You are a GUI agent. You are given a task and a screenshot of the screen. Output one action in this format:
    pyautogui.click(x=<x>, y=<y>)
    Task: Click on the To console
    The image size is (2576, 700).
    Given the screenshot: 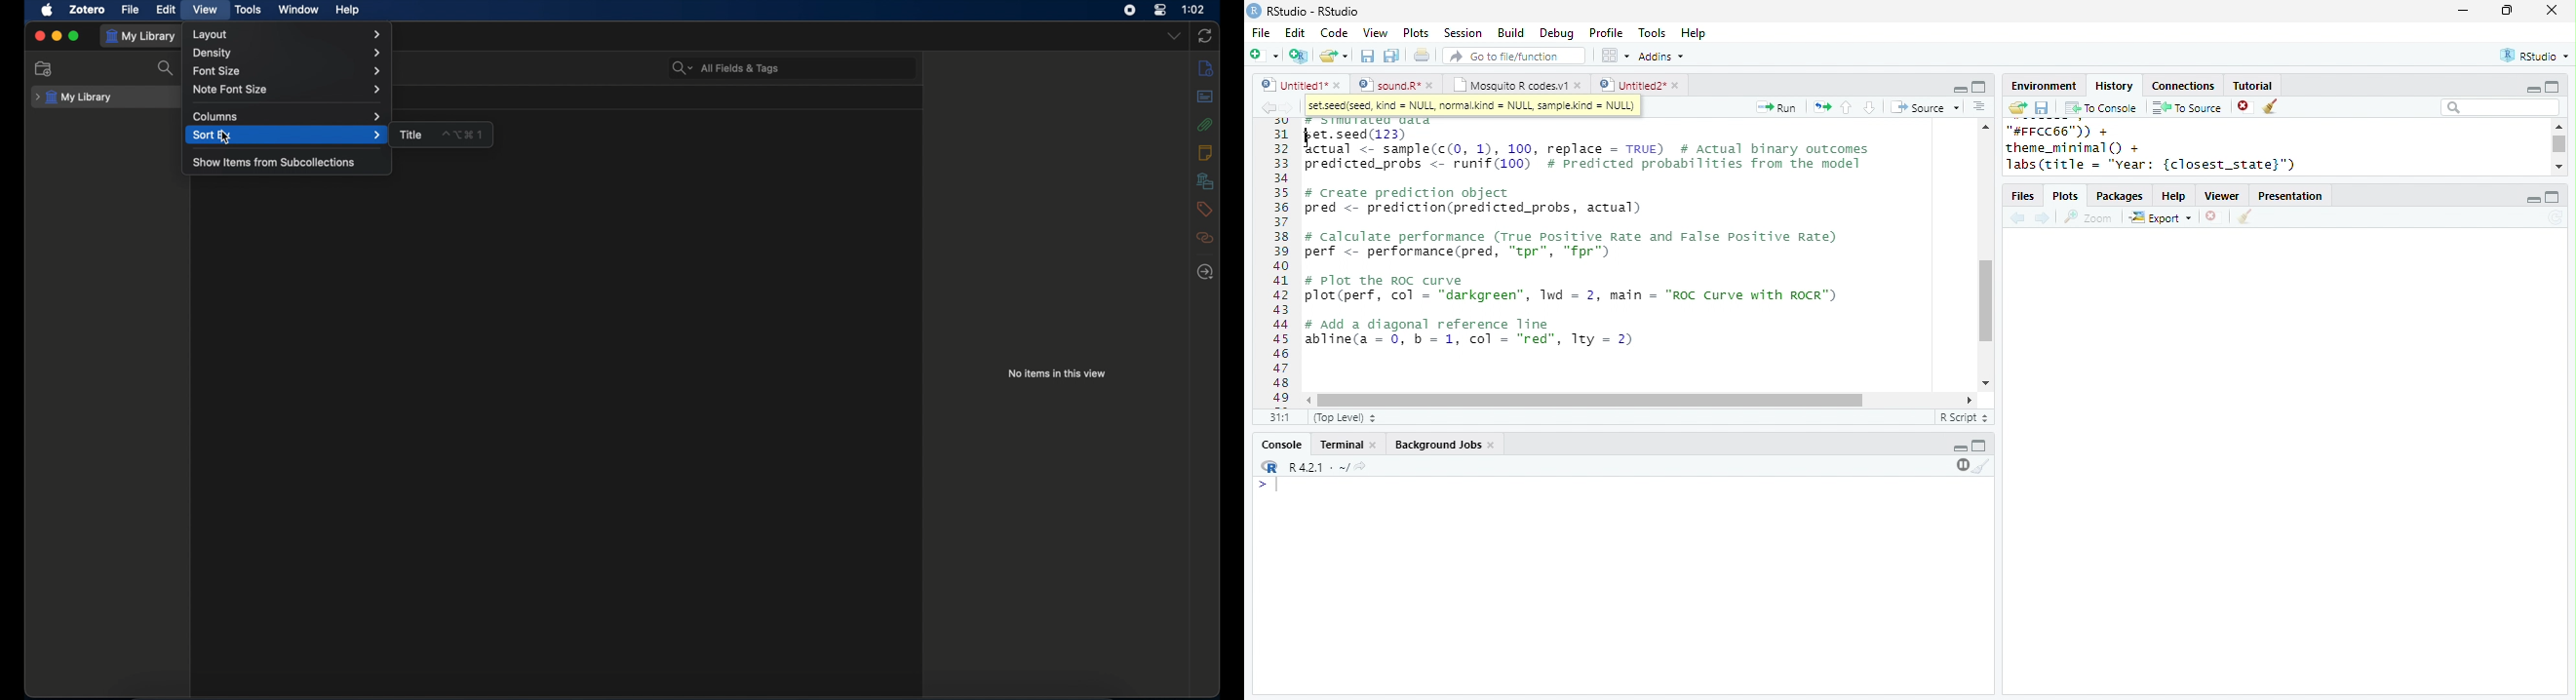 What is the action you would take?
    pyautogui.click(x=2101, y=108)
    